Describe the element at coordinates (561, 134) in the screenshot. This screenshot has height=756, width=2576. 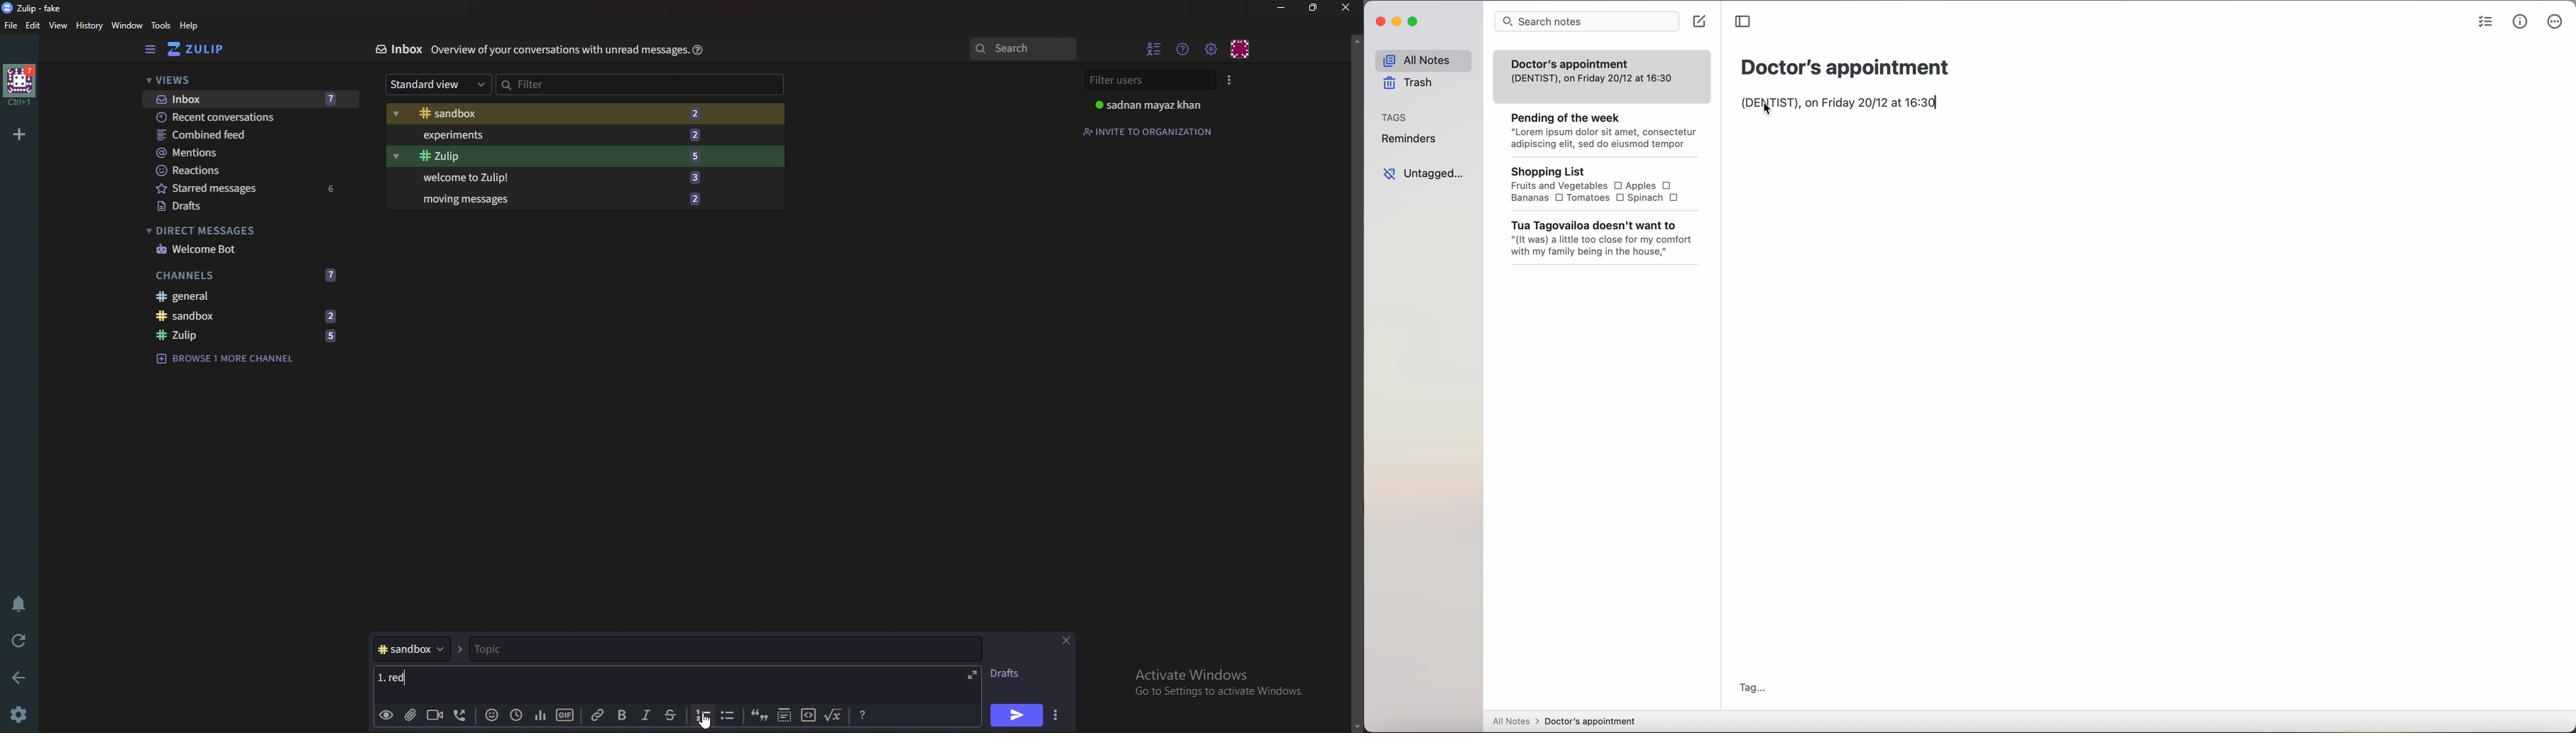
I see `Experiments` at that location.